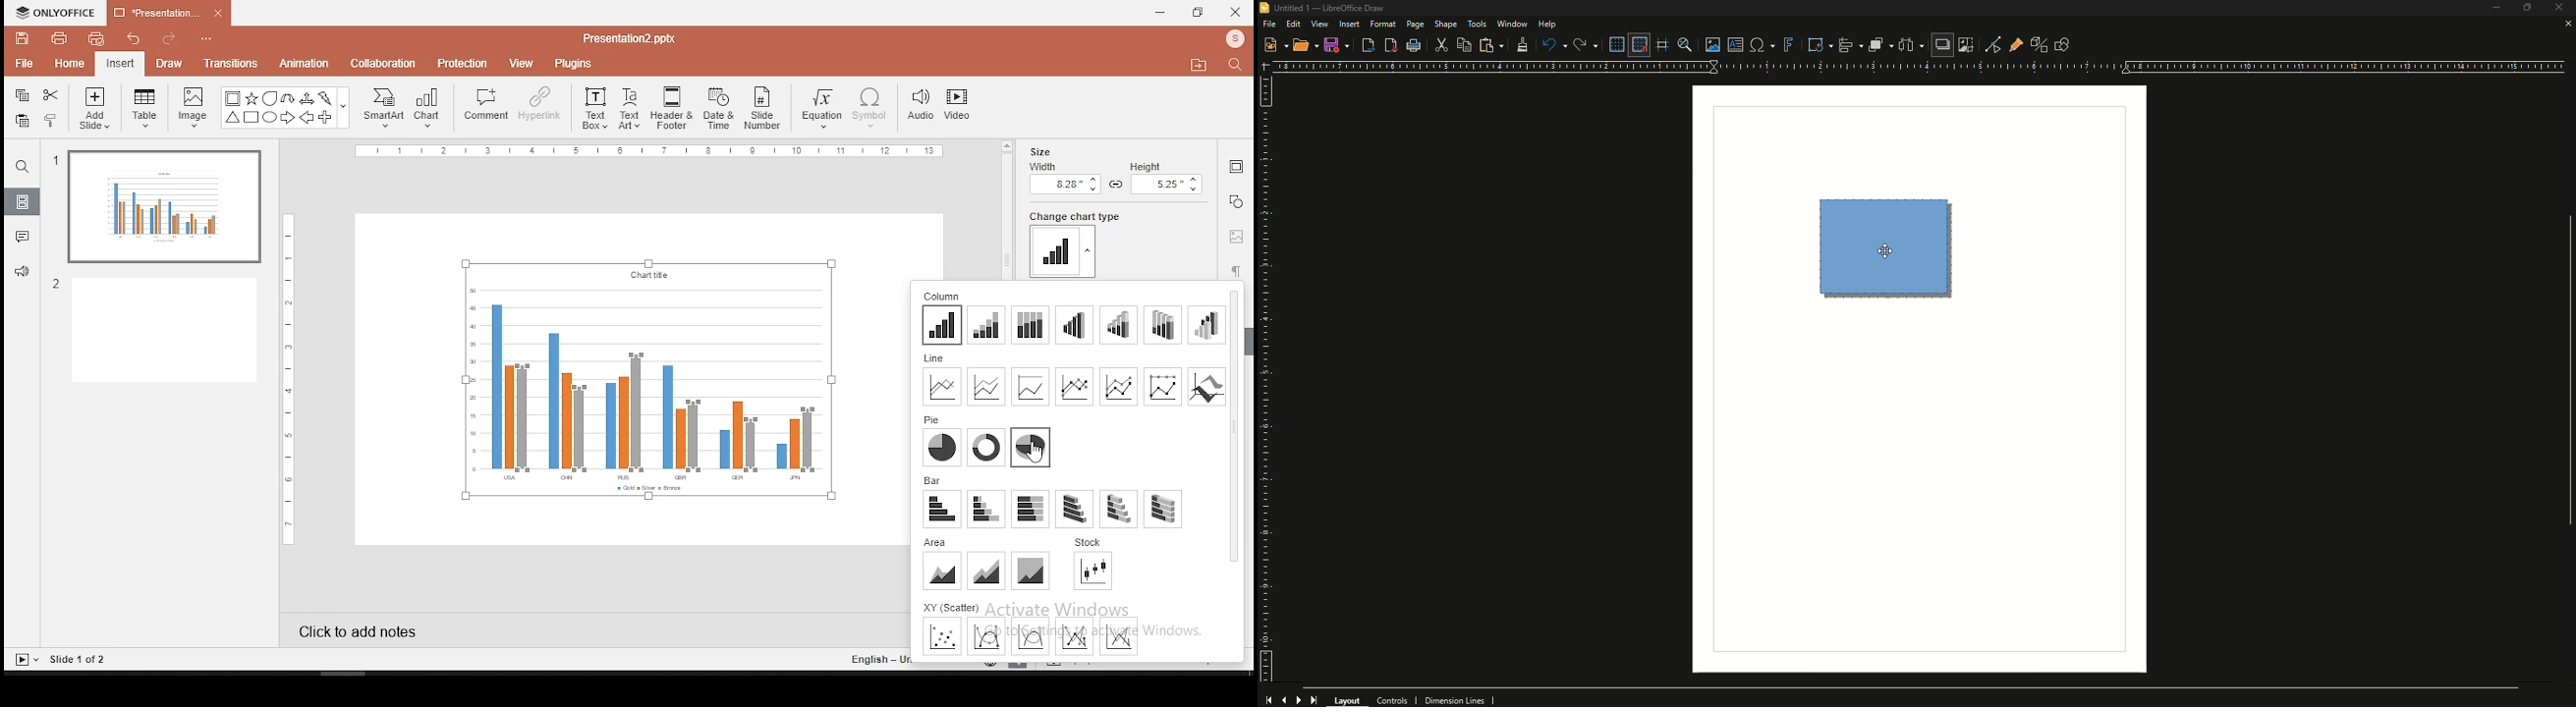 This screenshot has height=728, width=2576. Describe the element at coordinates (1119, 509) in the screenshot. I see `bar 5` at that location.